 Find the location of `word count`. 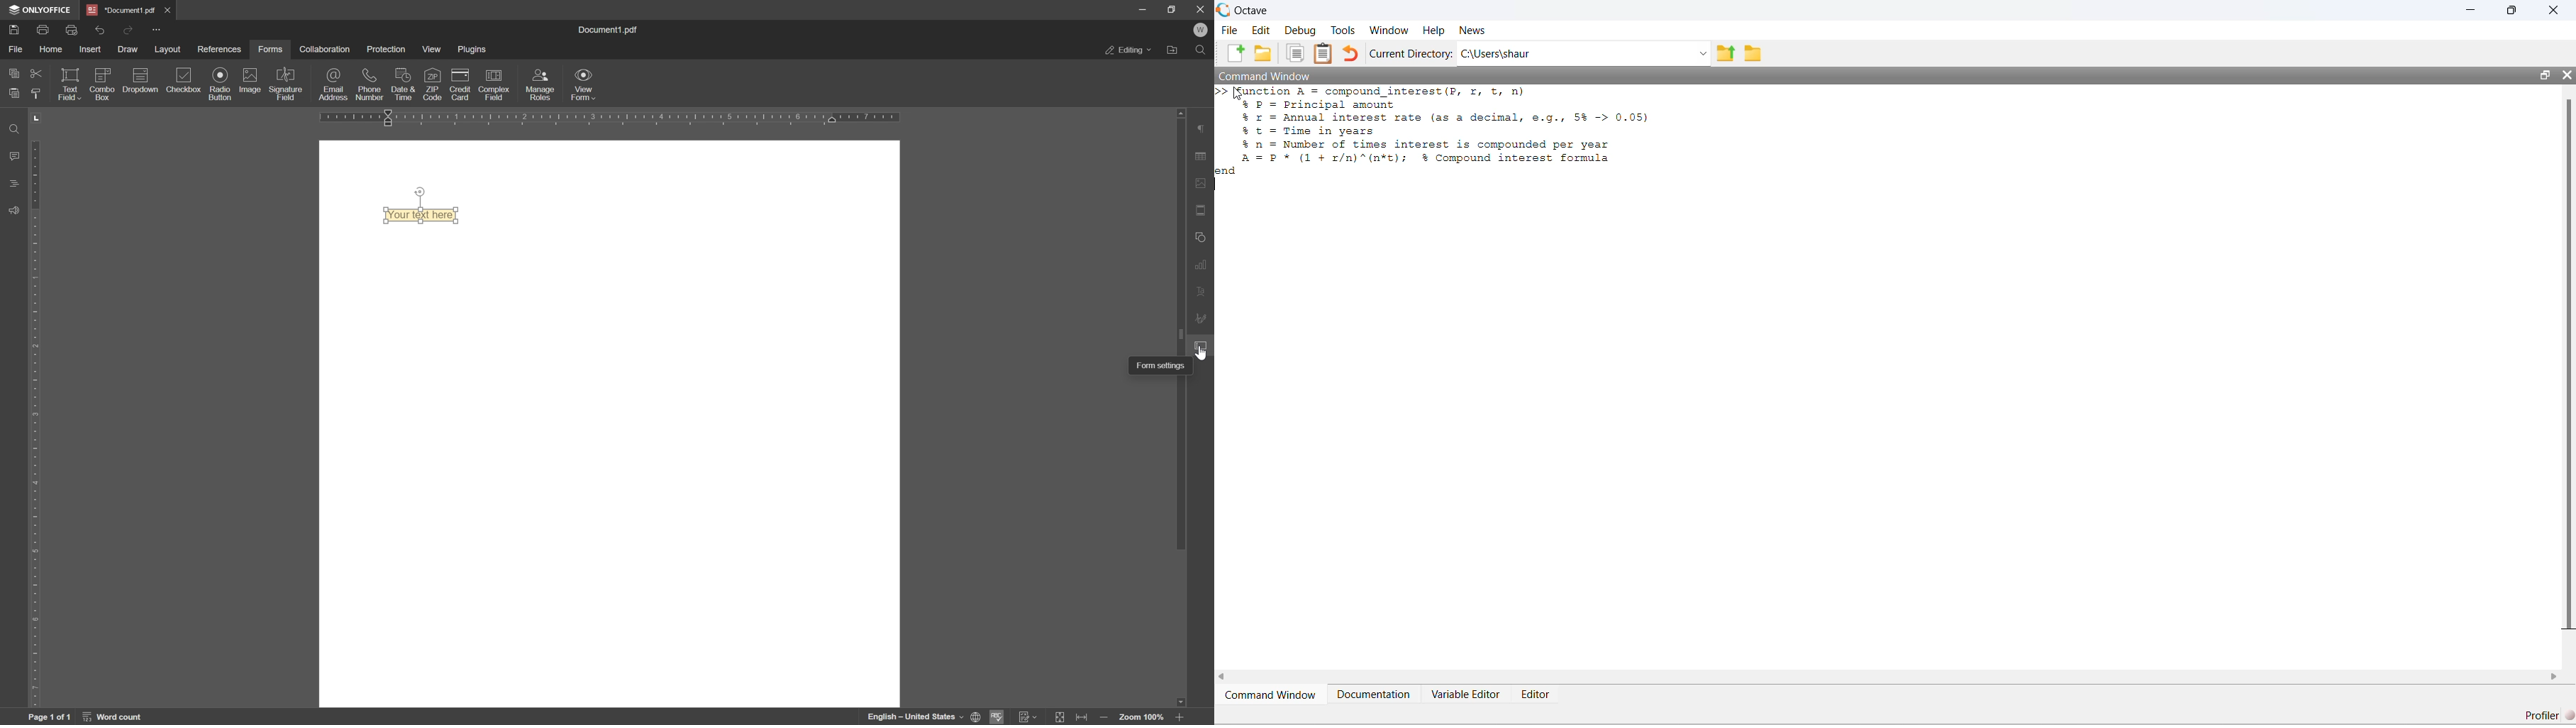

word count is located at coordinates (112, 717).